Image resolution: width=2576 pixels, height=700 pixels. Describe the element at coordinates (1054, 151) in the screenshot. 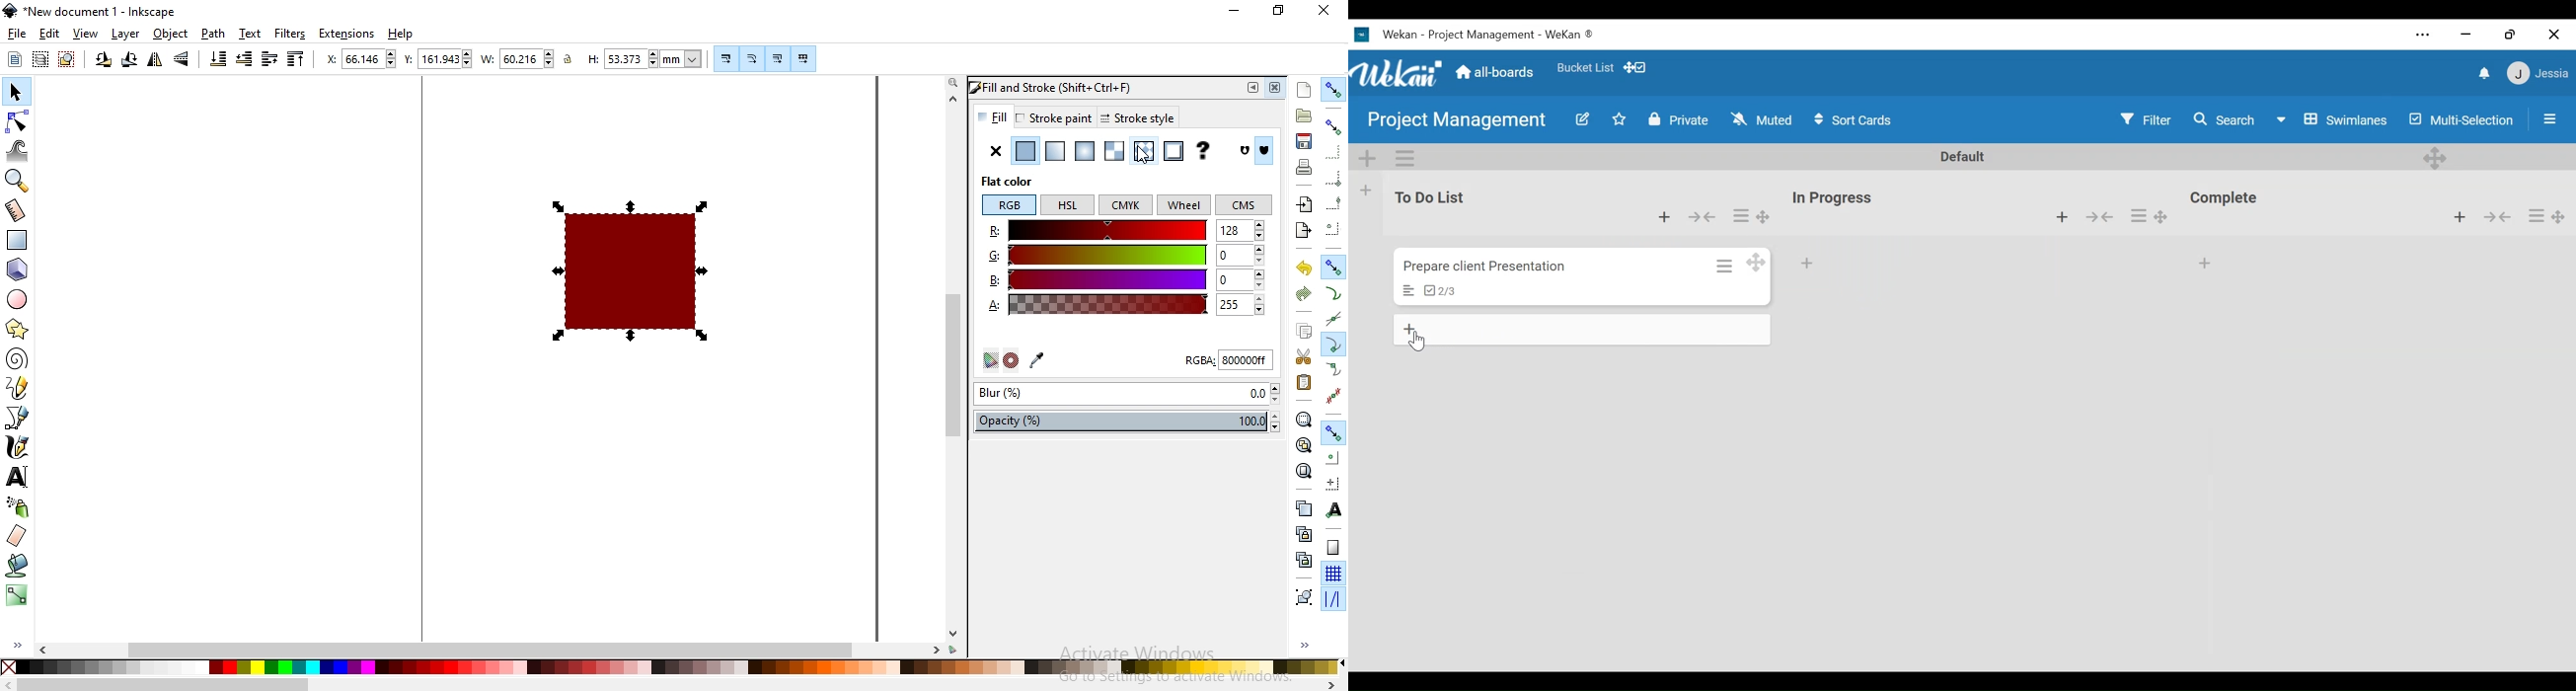

I see `linear gradient` at that location.